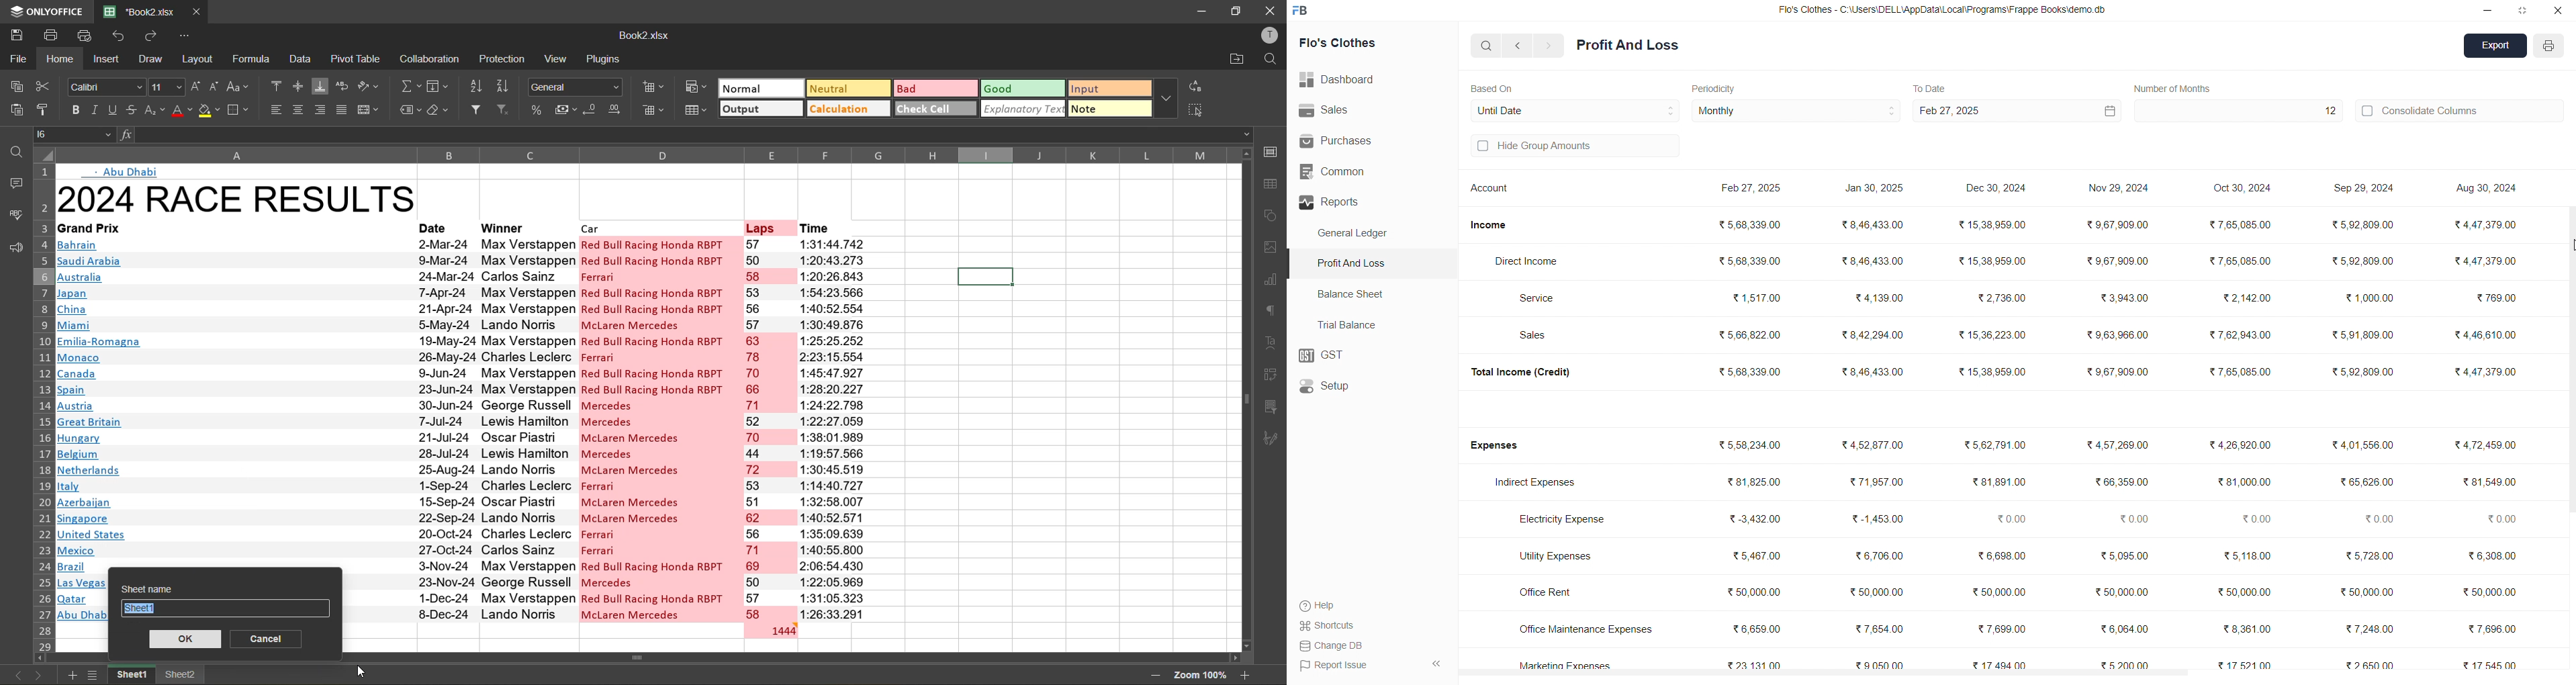 The width and height of the screenshot is (2576, 700). Describe the element at coordinates (2240, 336) in the screenshot. I see `₹7,62,943.00` at that location.